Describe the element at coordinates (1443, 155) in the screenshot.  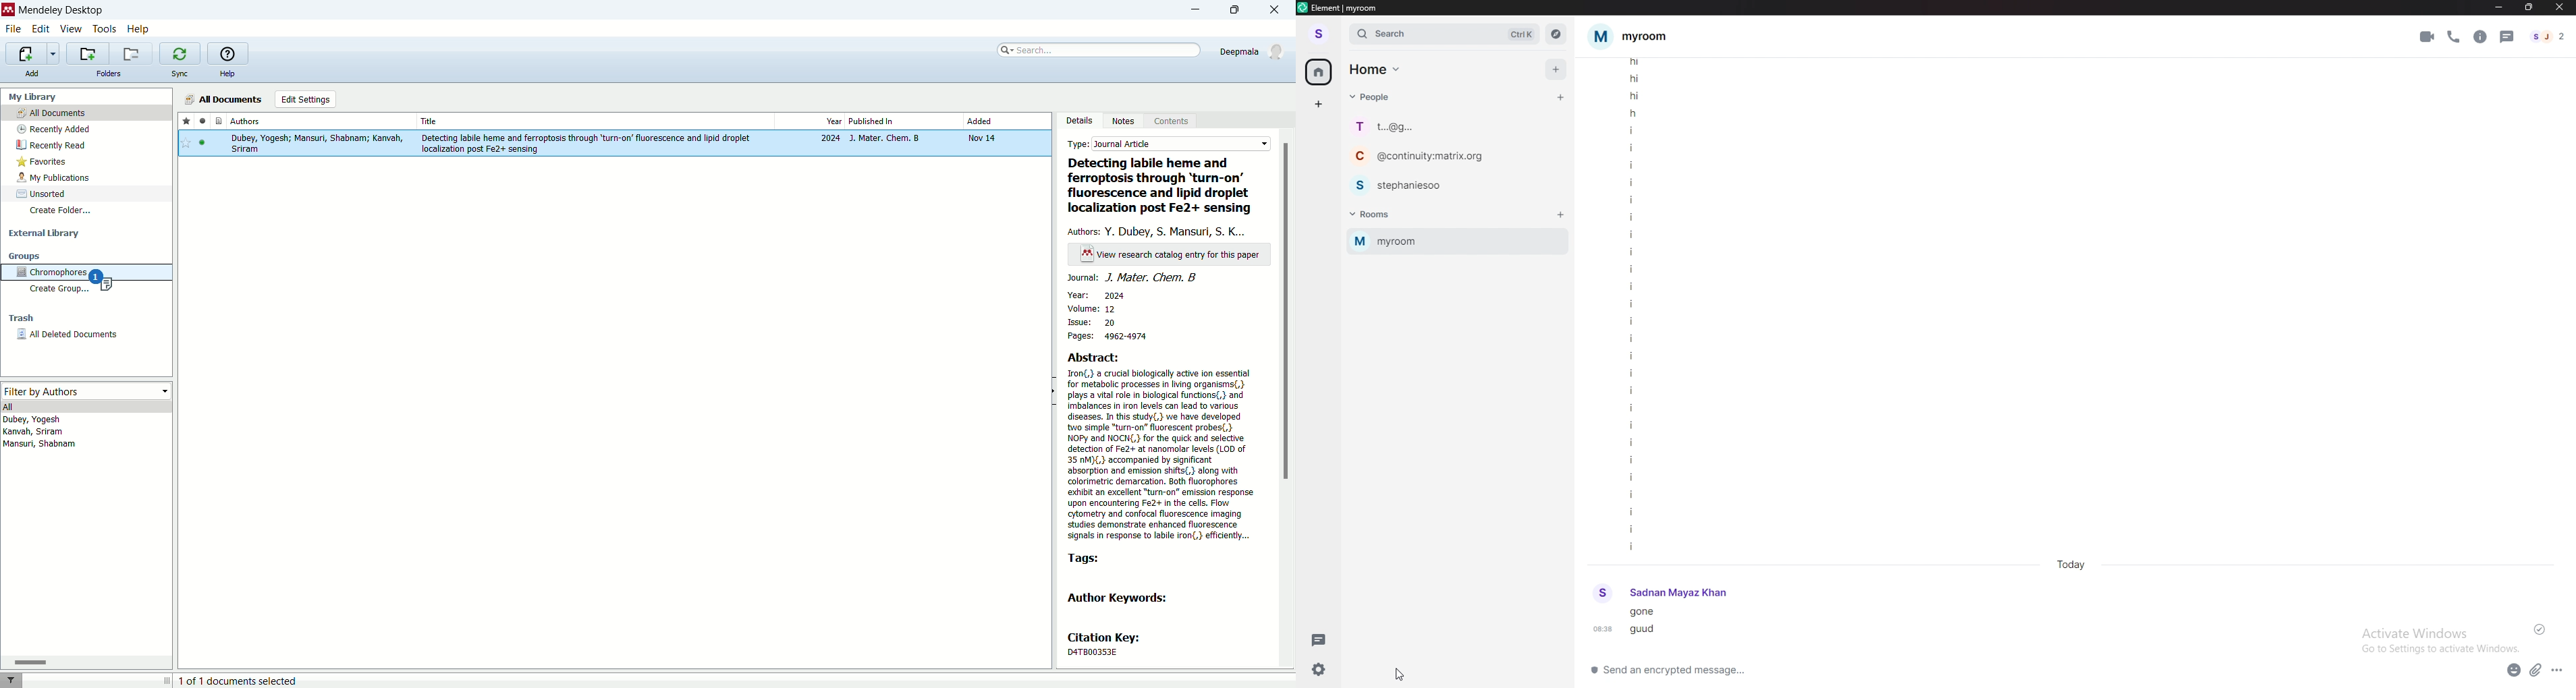
I see `chat` at that location.